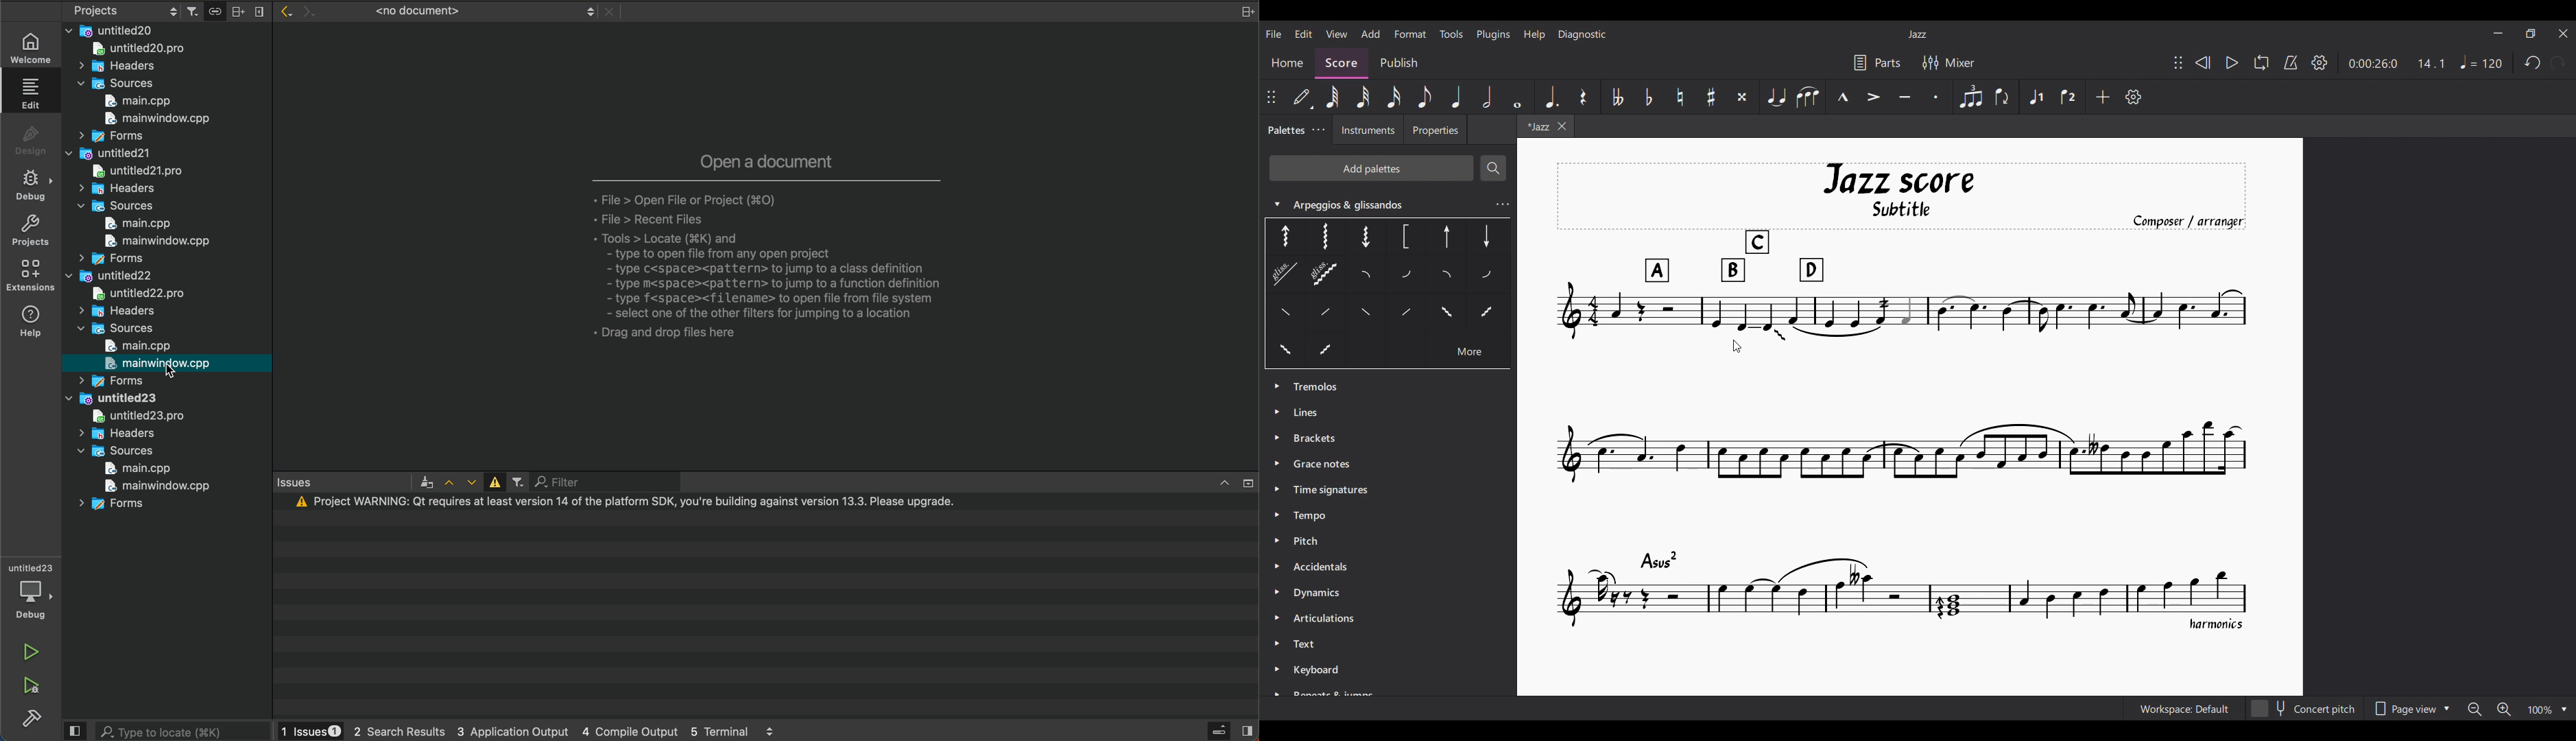 Image resolution: width=2576 pixels, height=756 pixels. What do you see at coordinates (30, 45) in the screenshot?
I see `welcome` at bounding box center [30, 45].